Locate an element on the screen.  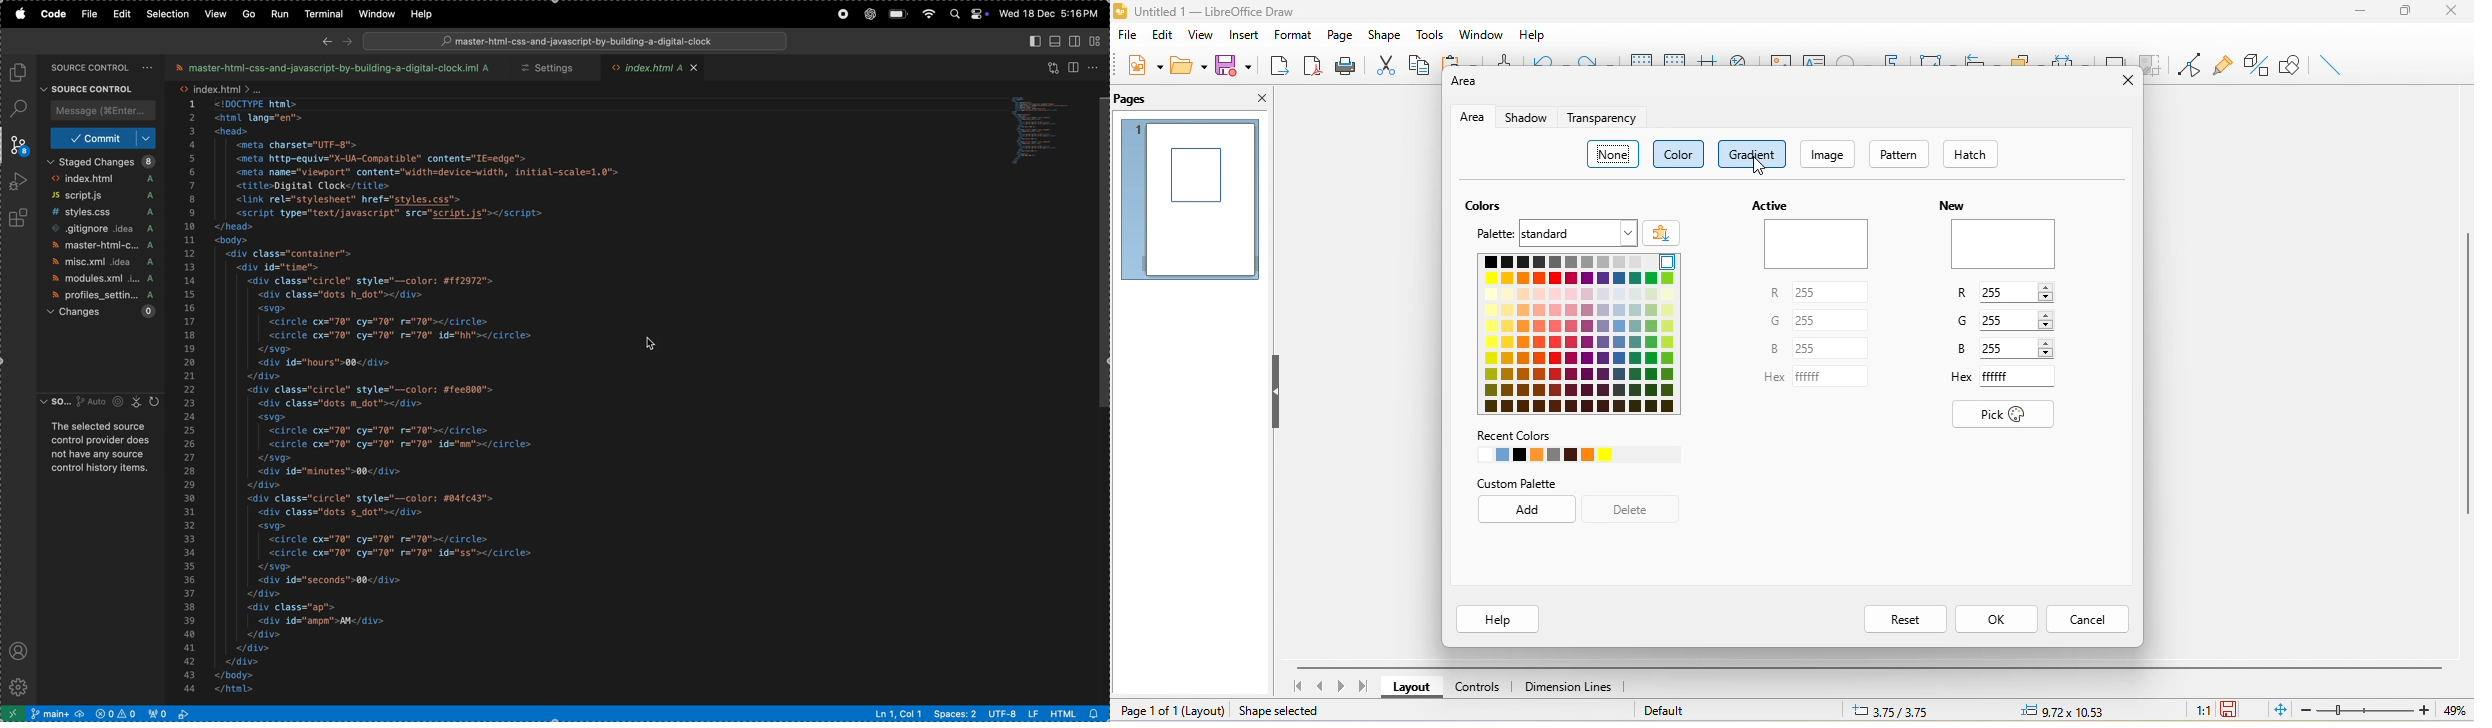
colors is located at coordinates (1481, 206).